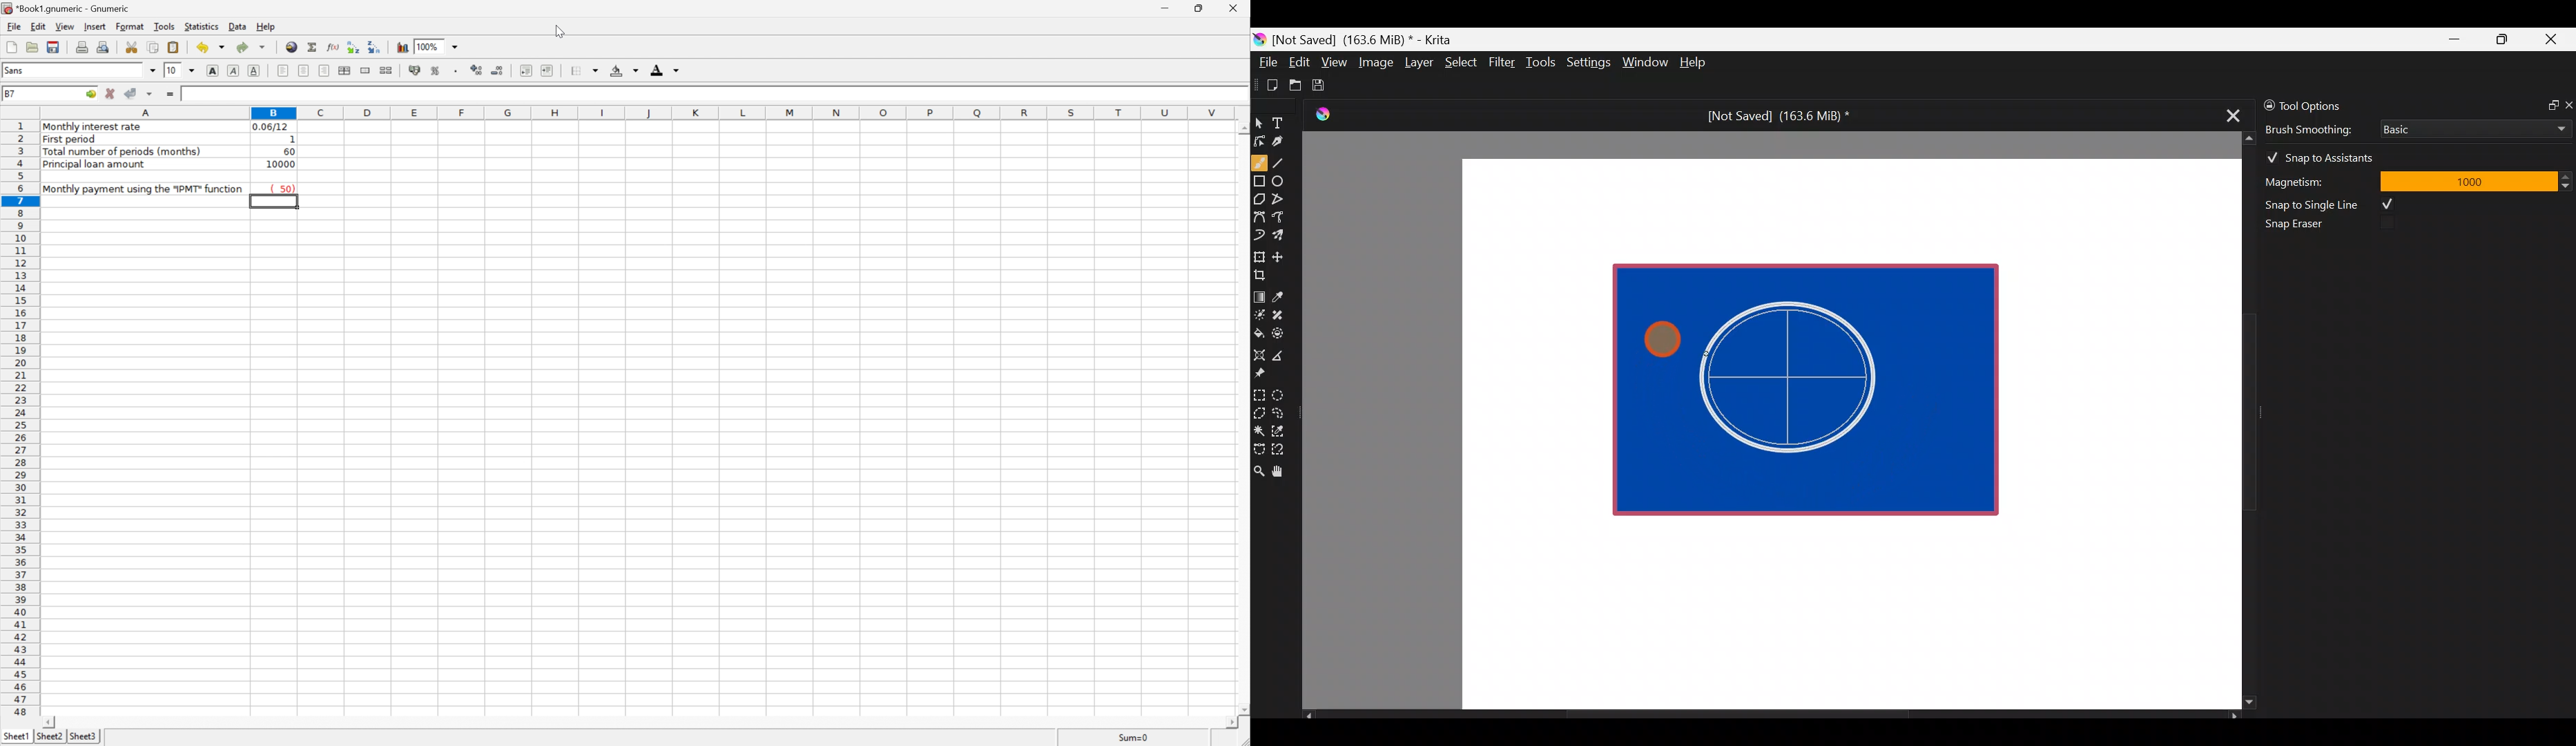  Describe the element at coordinates (310, 47) in the screenshot. I see `Sum in current cell` at that location.